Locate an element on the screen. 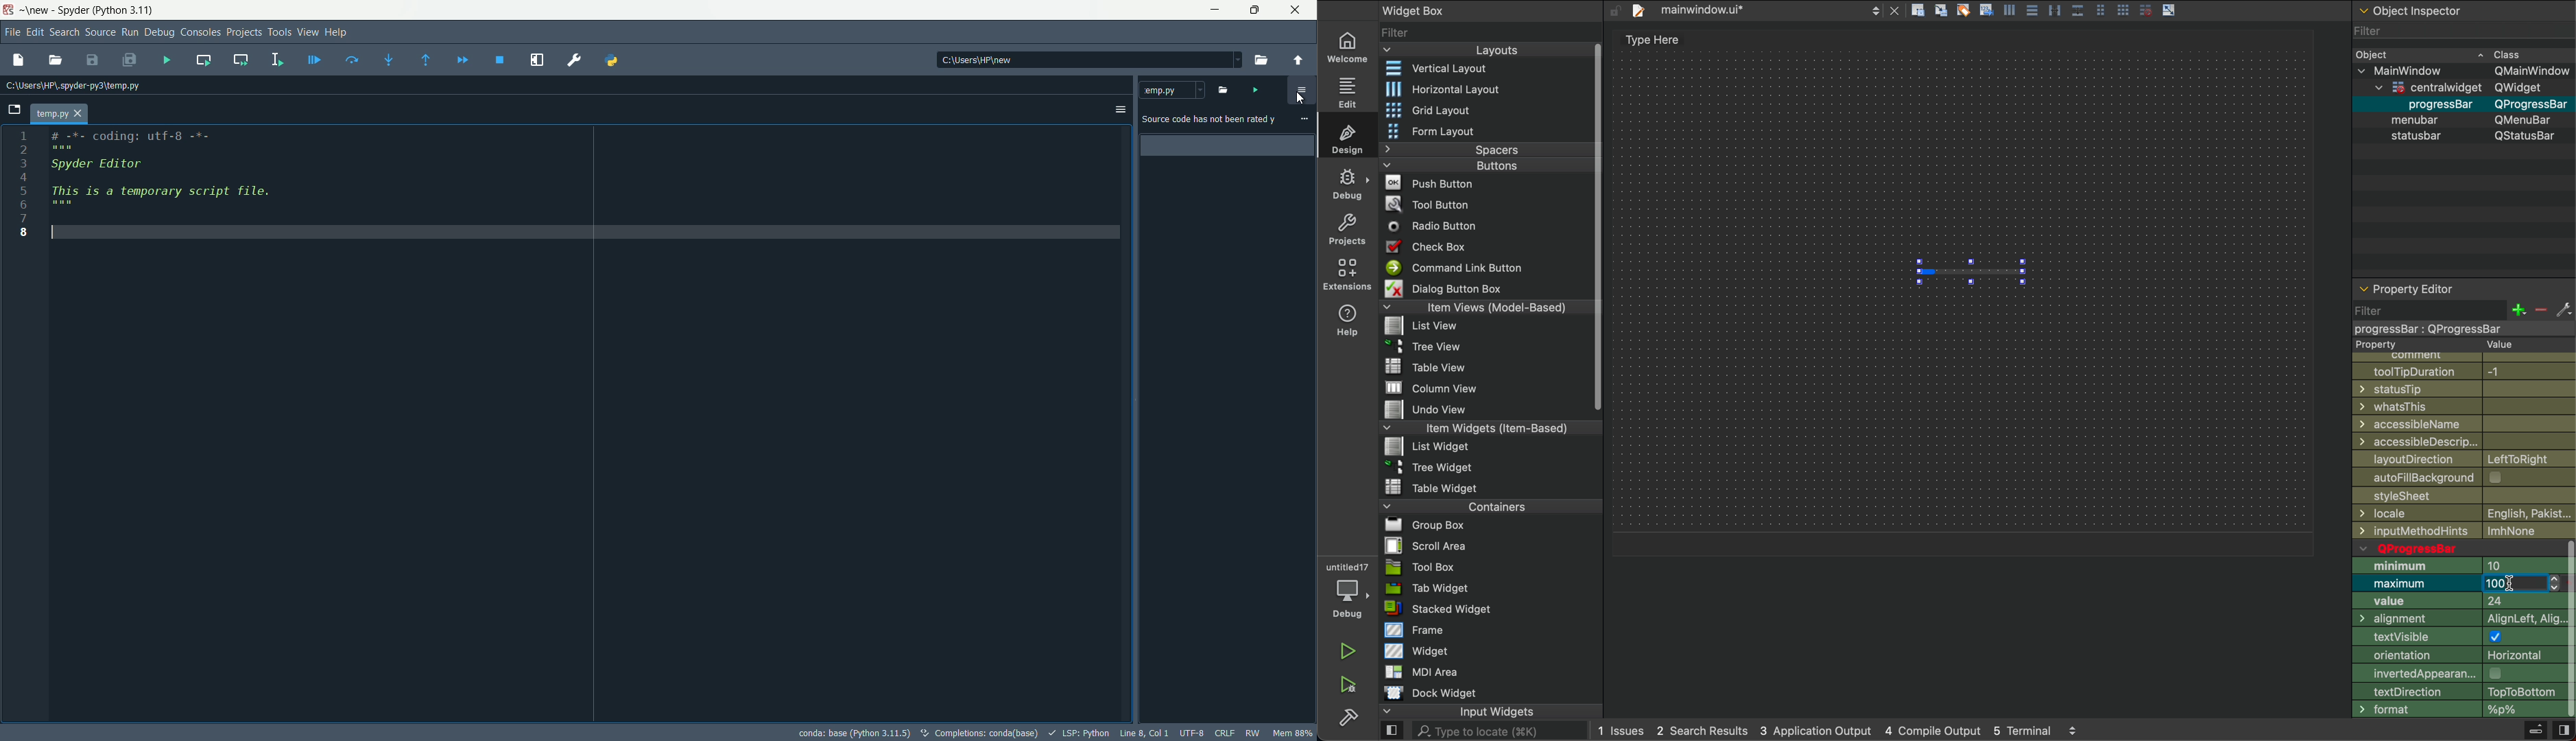 This screenshot has height=756, width=2576. 4 is located at coordinates (25, 177).